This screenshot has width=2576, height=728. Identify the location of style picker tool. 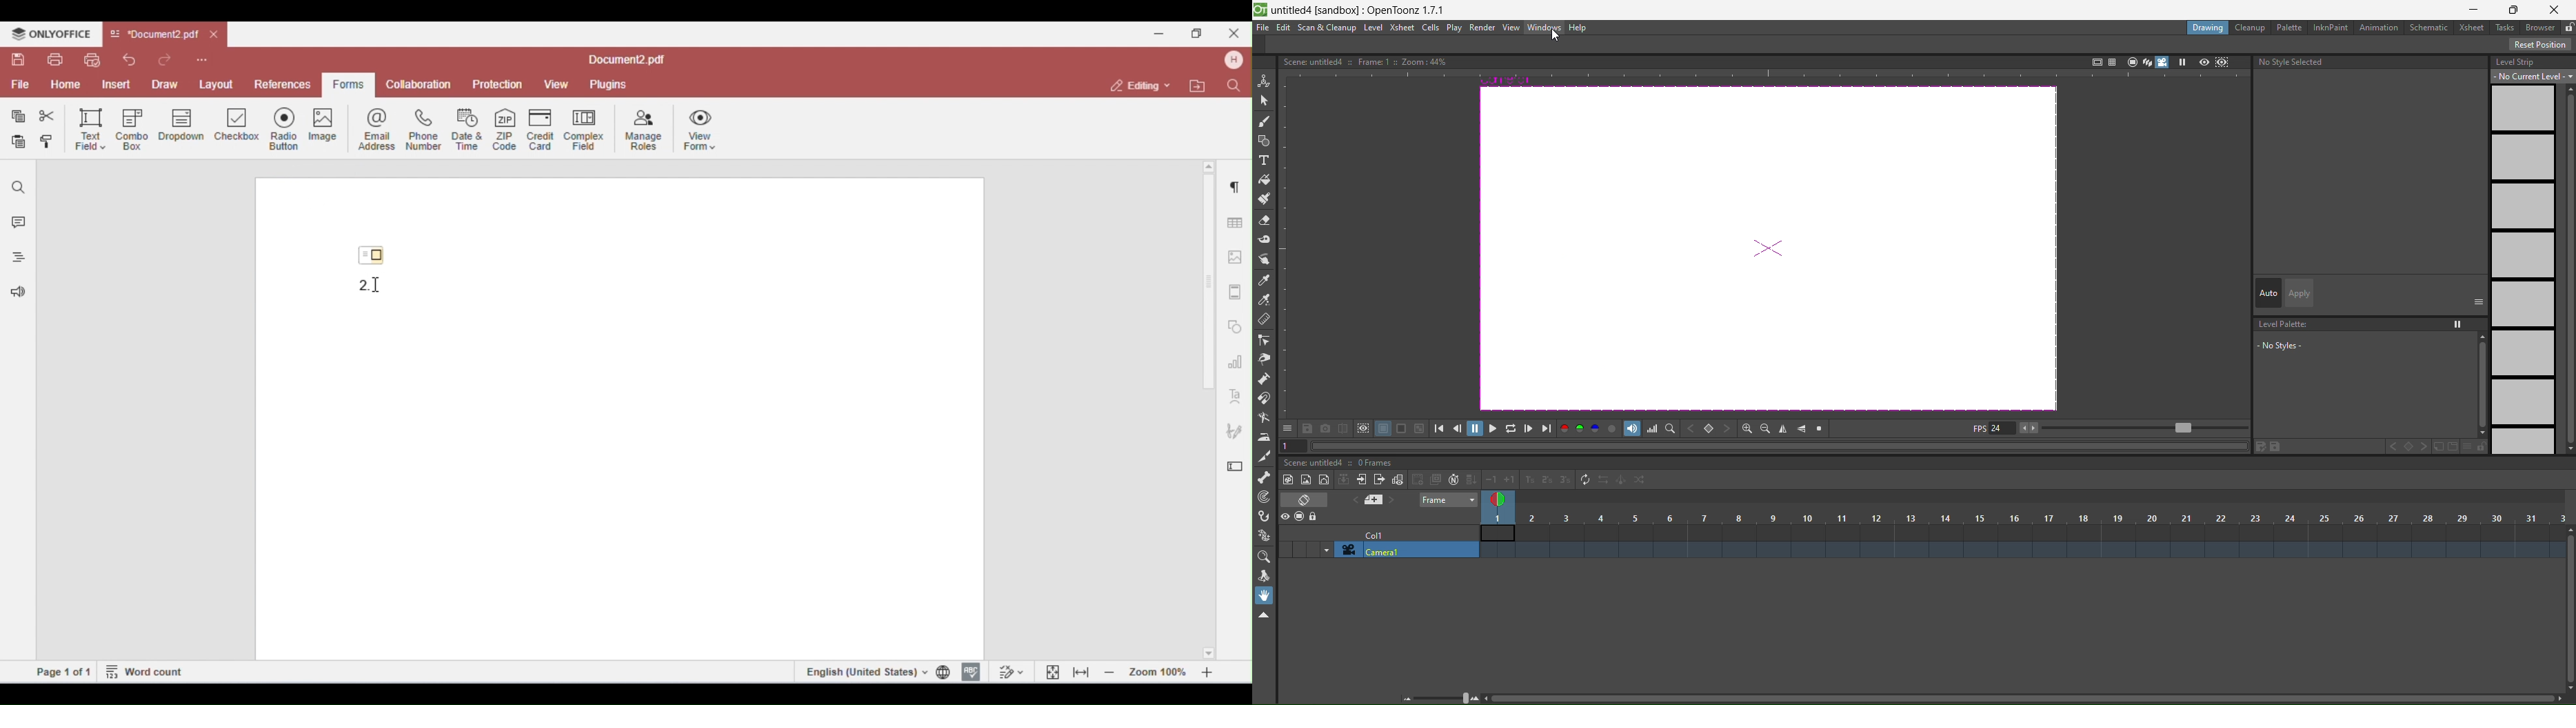
(1263, 281).